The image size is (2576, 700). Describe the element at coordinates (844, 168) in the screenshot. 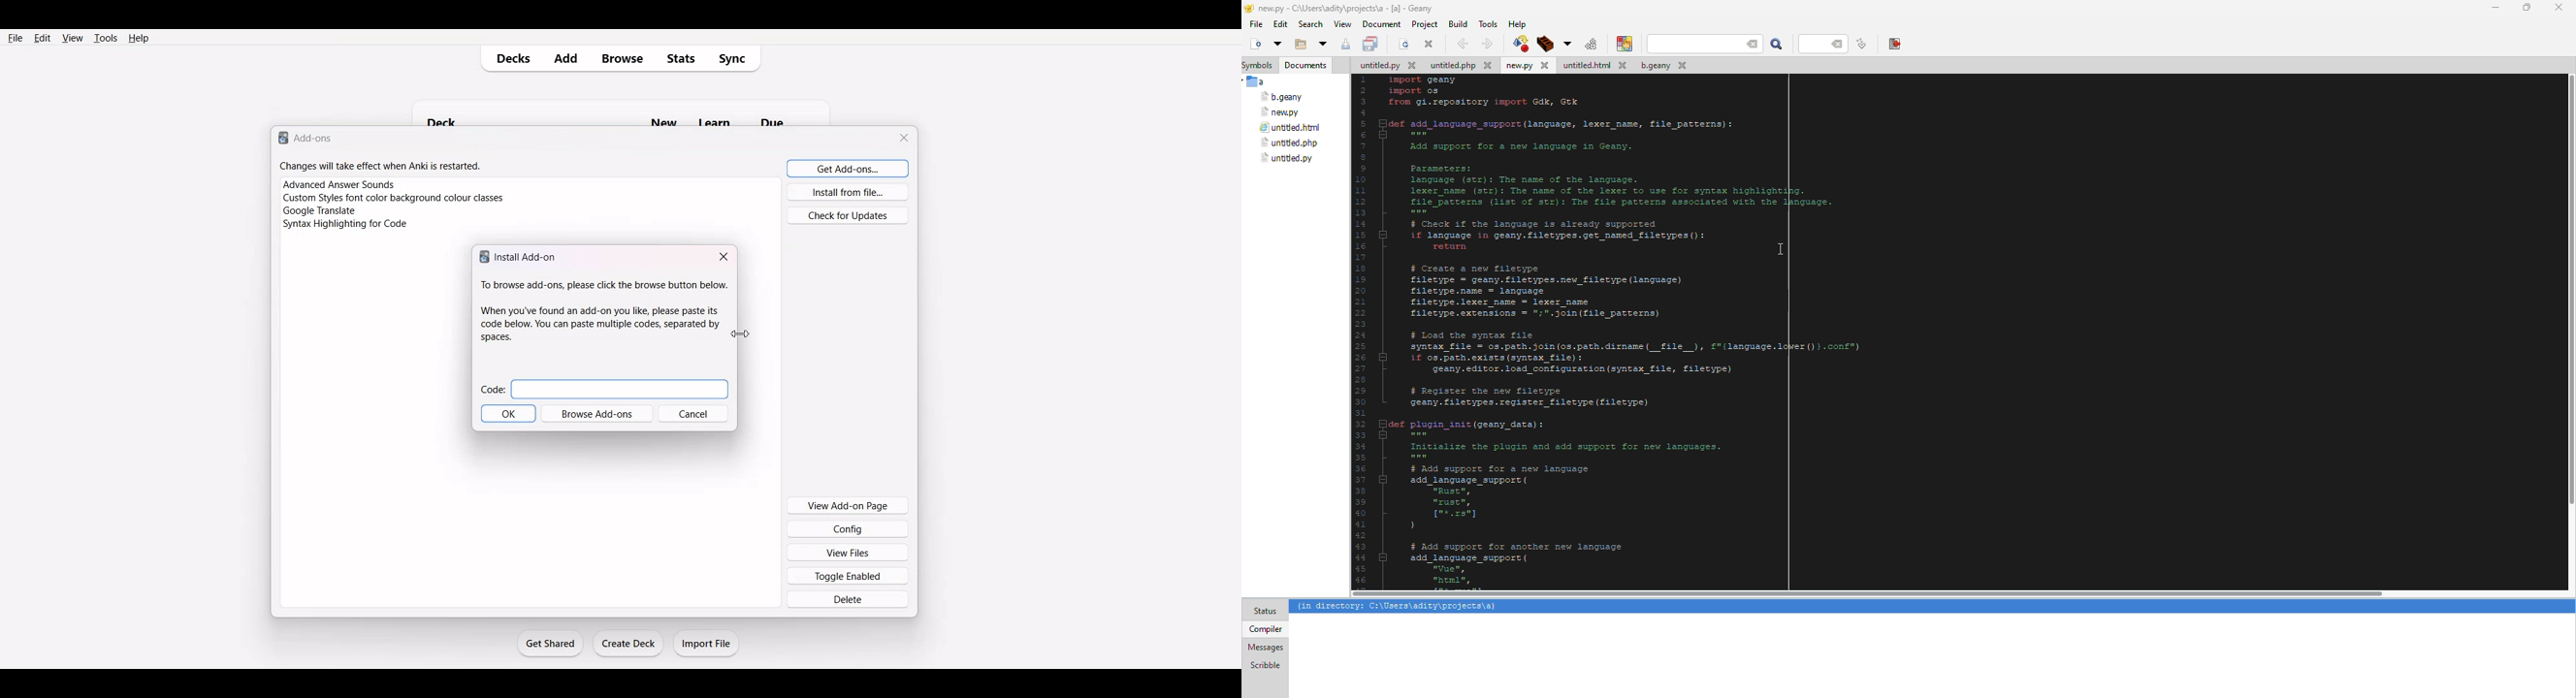

I see `Get Add-ons` at that location.